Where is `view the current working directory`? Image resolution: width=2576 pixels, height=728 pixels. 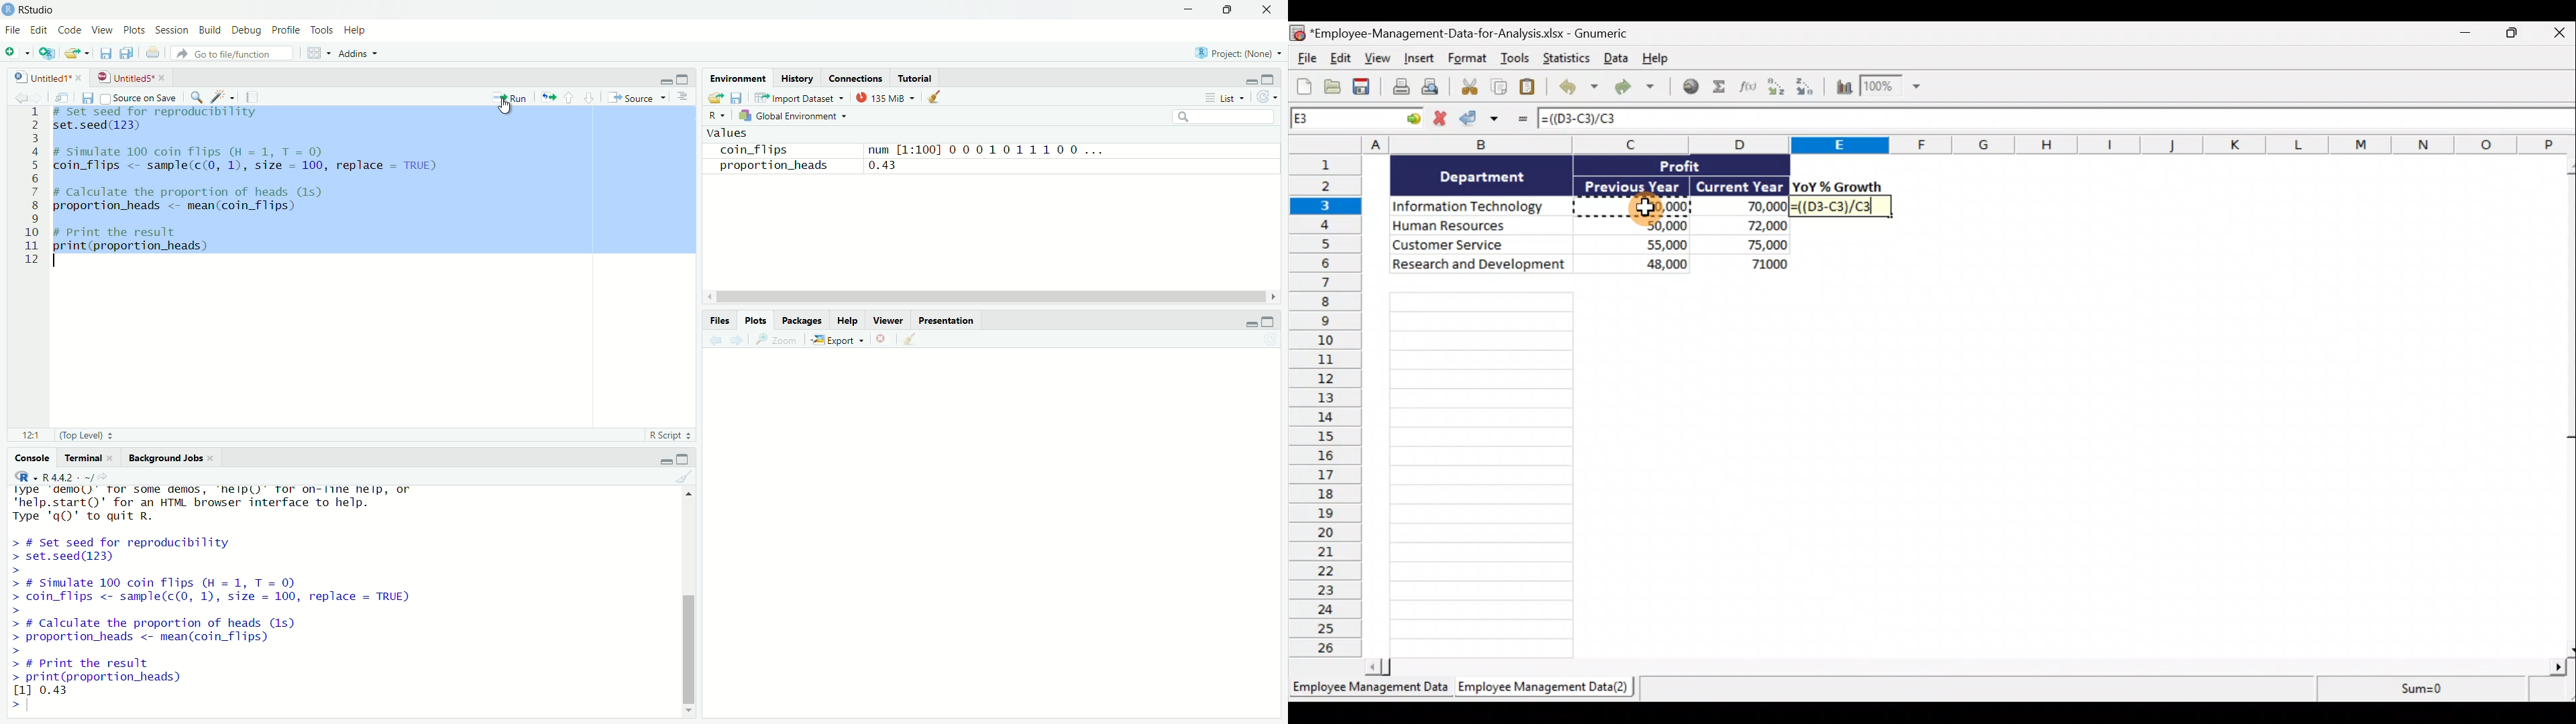
view the current working directory is located at coordinates (114, 477).